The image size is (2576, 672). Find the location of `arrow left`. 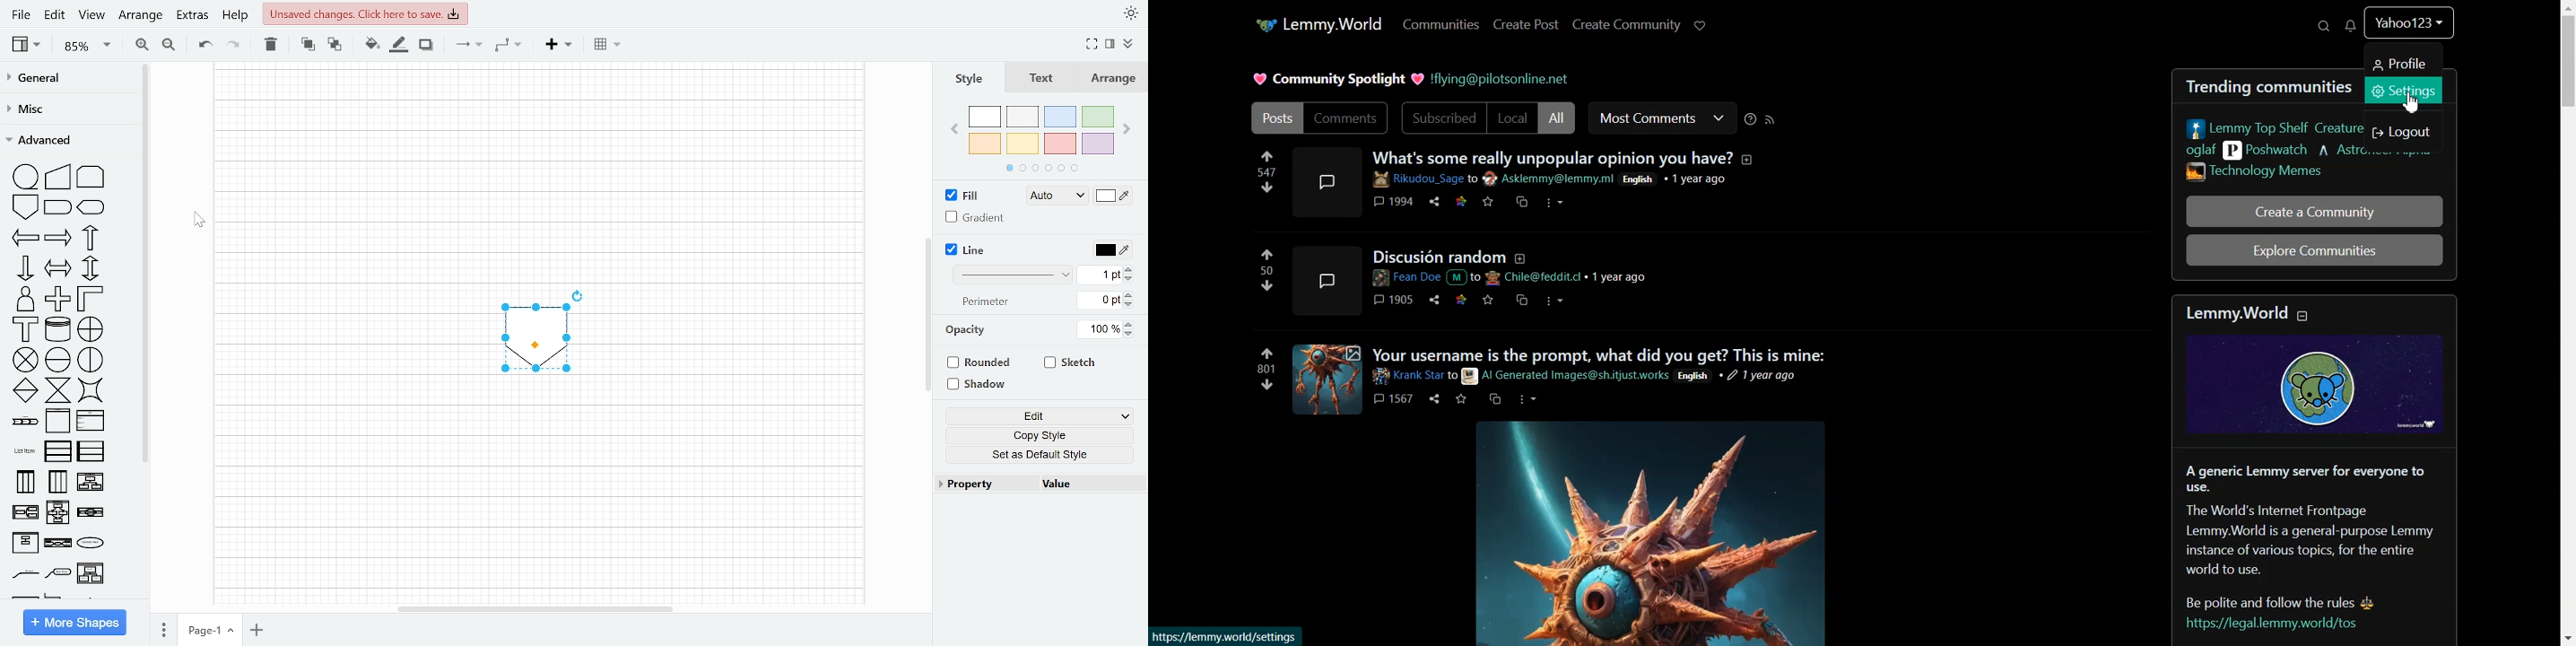

arrow left is located at coordinates (25, 238).